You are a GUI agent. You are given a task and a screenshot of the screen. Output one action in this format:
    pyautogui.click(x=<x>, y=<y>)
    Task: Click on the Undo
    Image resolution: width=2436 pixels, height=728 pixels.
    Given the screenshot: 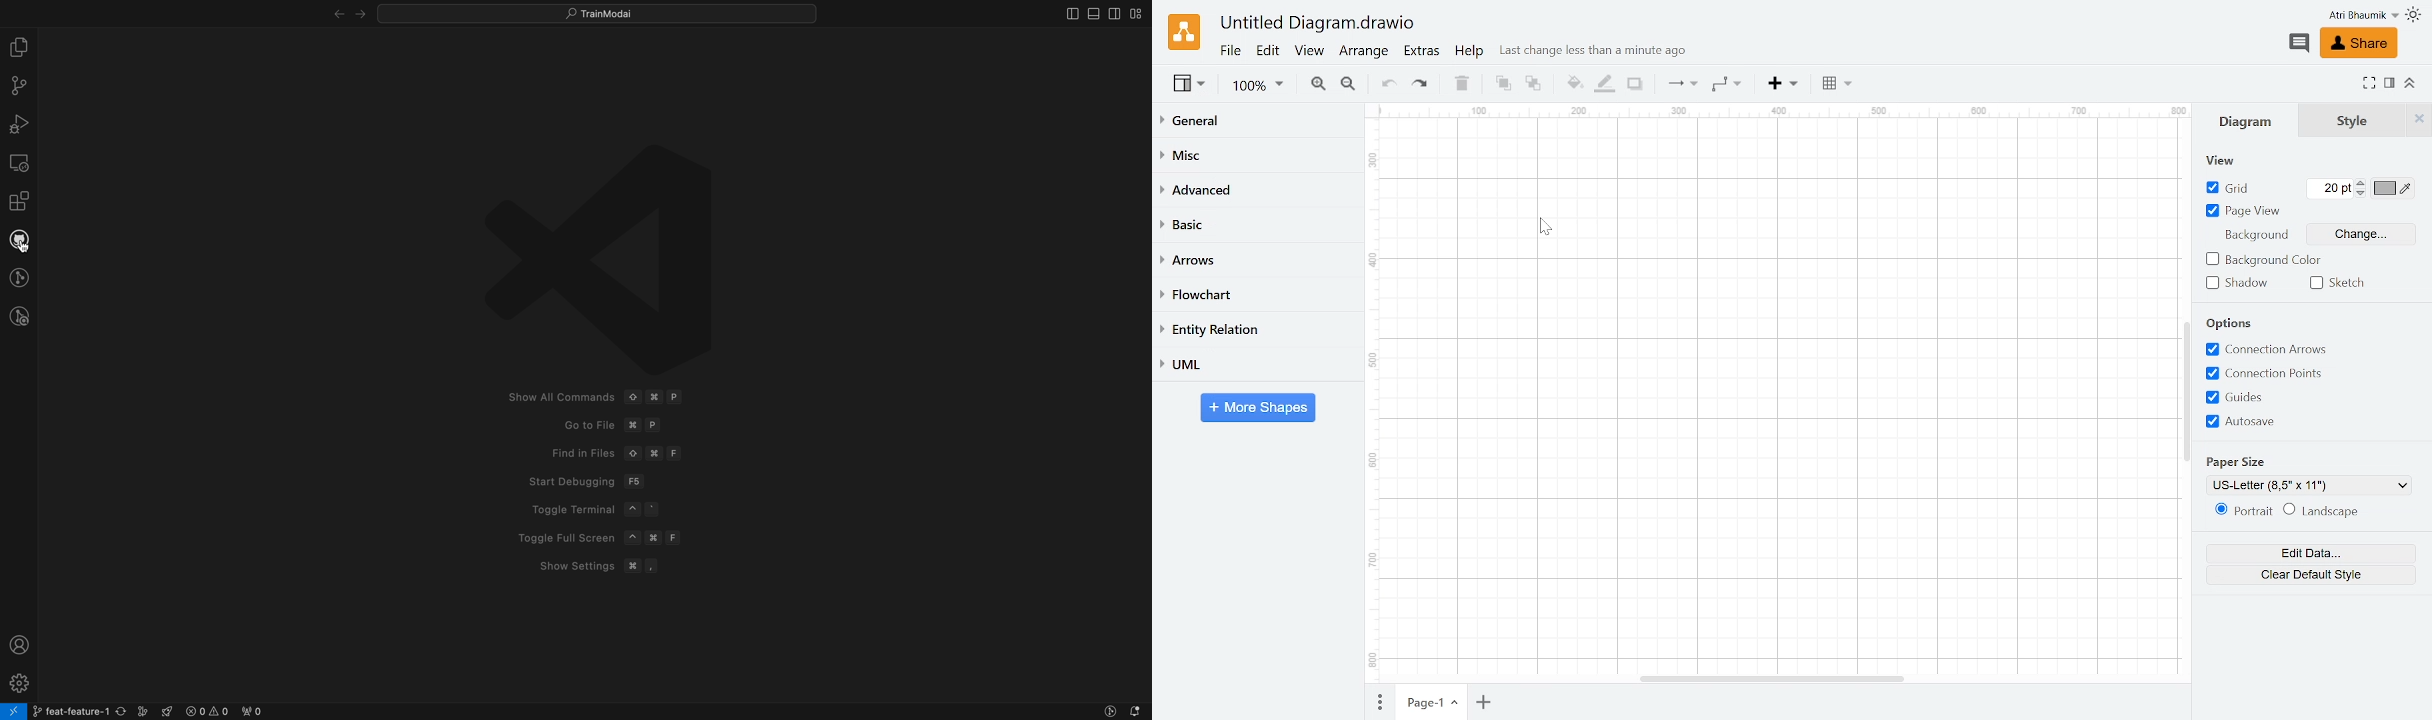 What is the action you would take?
    pyautogui.click(x=1390, y=84)
    